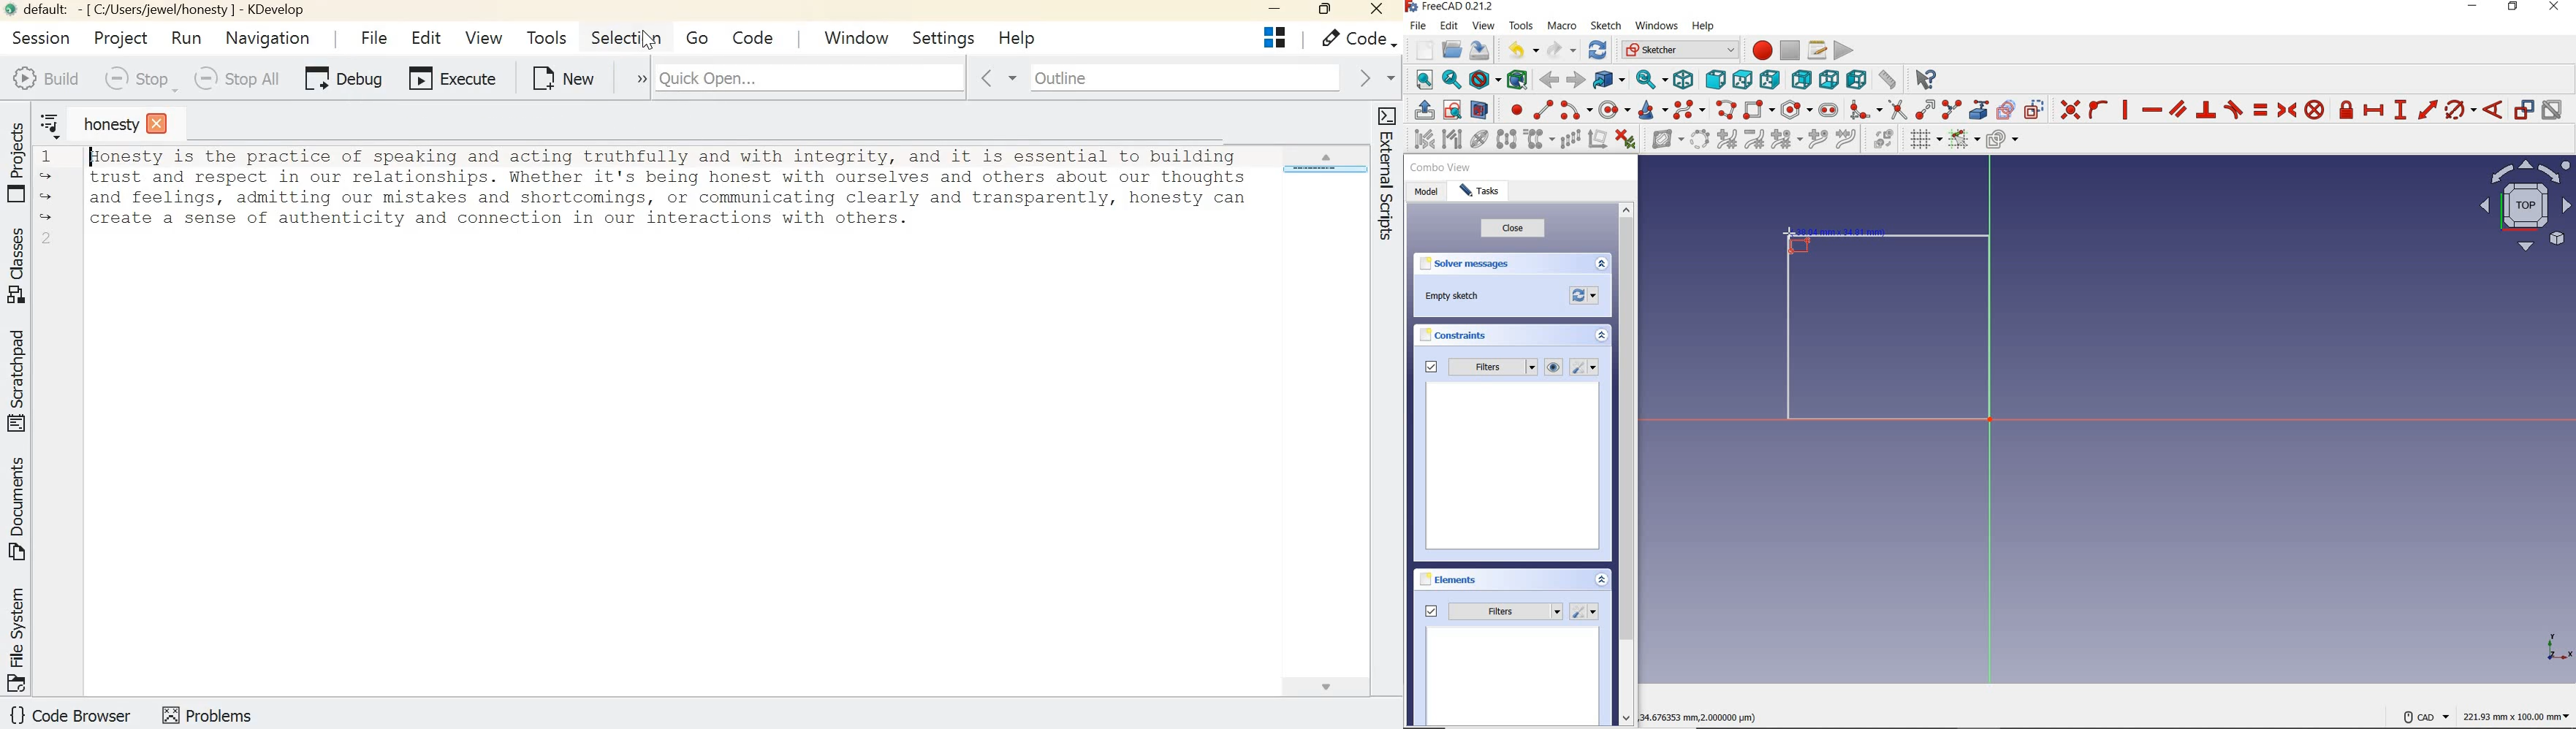  I want to click on CAD Navigation style, so click(2423, 716).